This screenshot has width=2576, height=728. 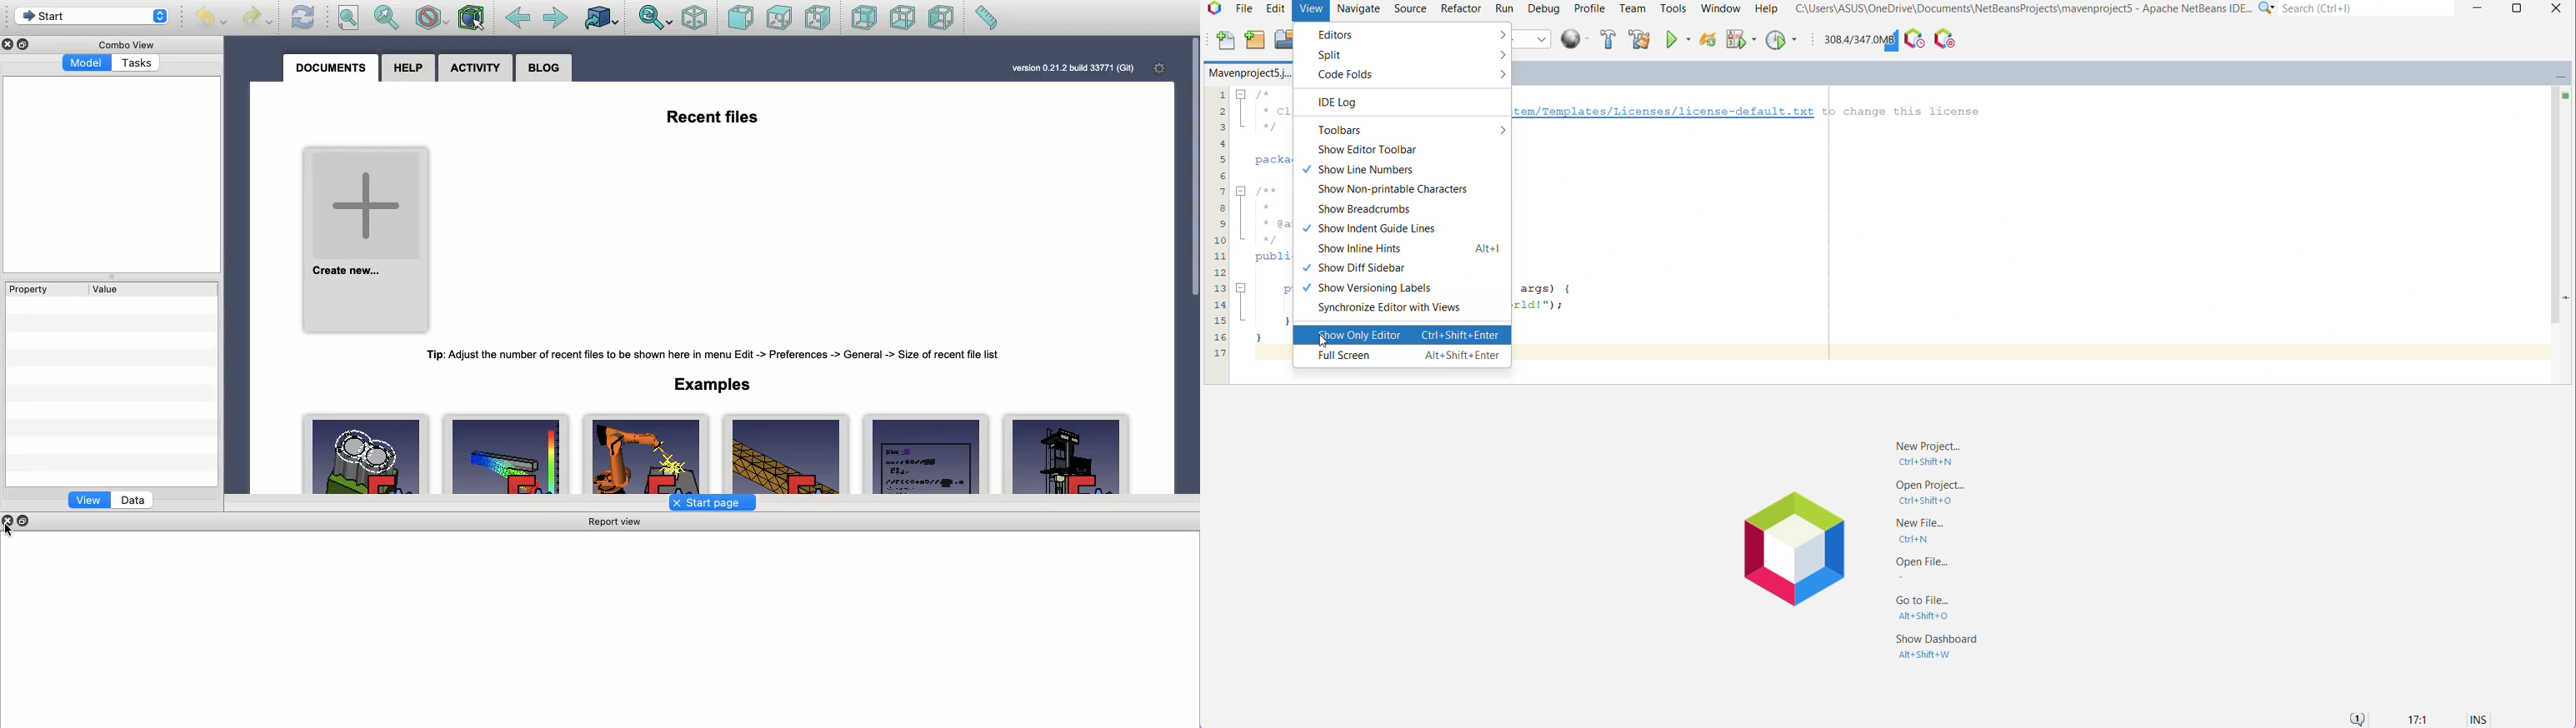 I want to click on Tasks, so click(x=136, y=63).